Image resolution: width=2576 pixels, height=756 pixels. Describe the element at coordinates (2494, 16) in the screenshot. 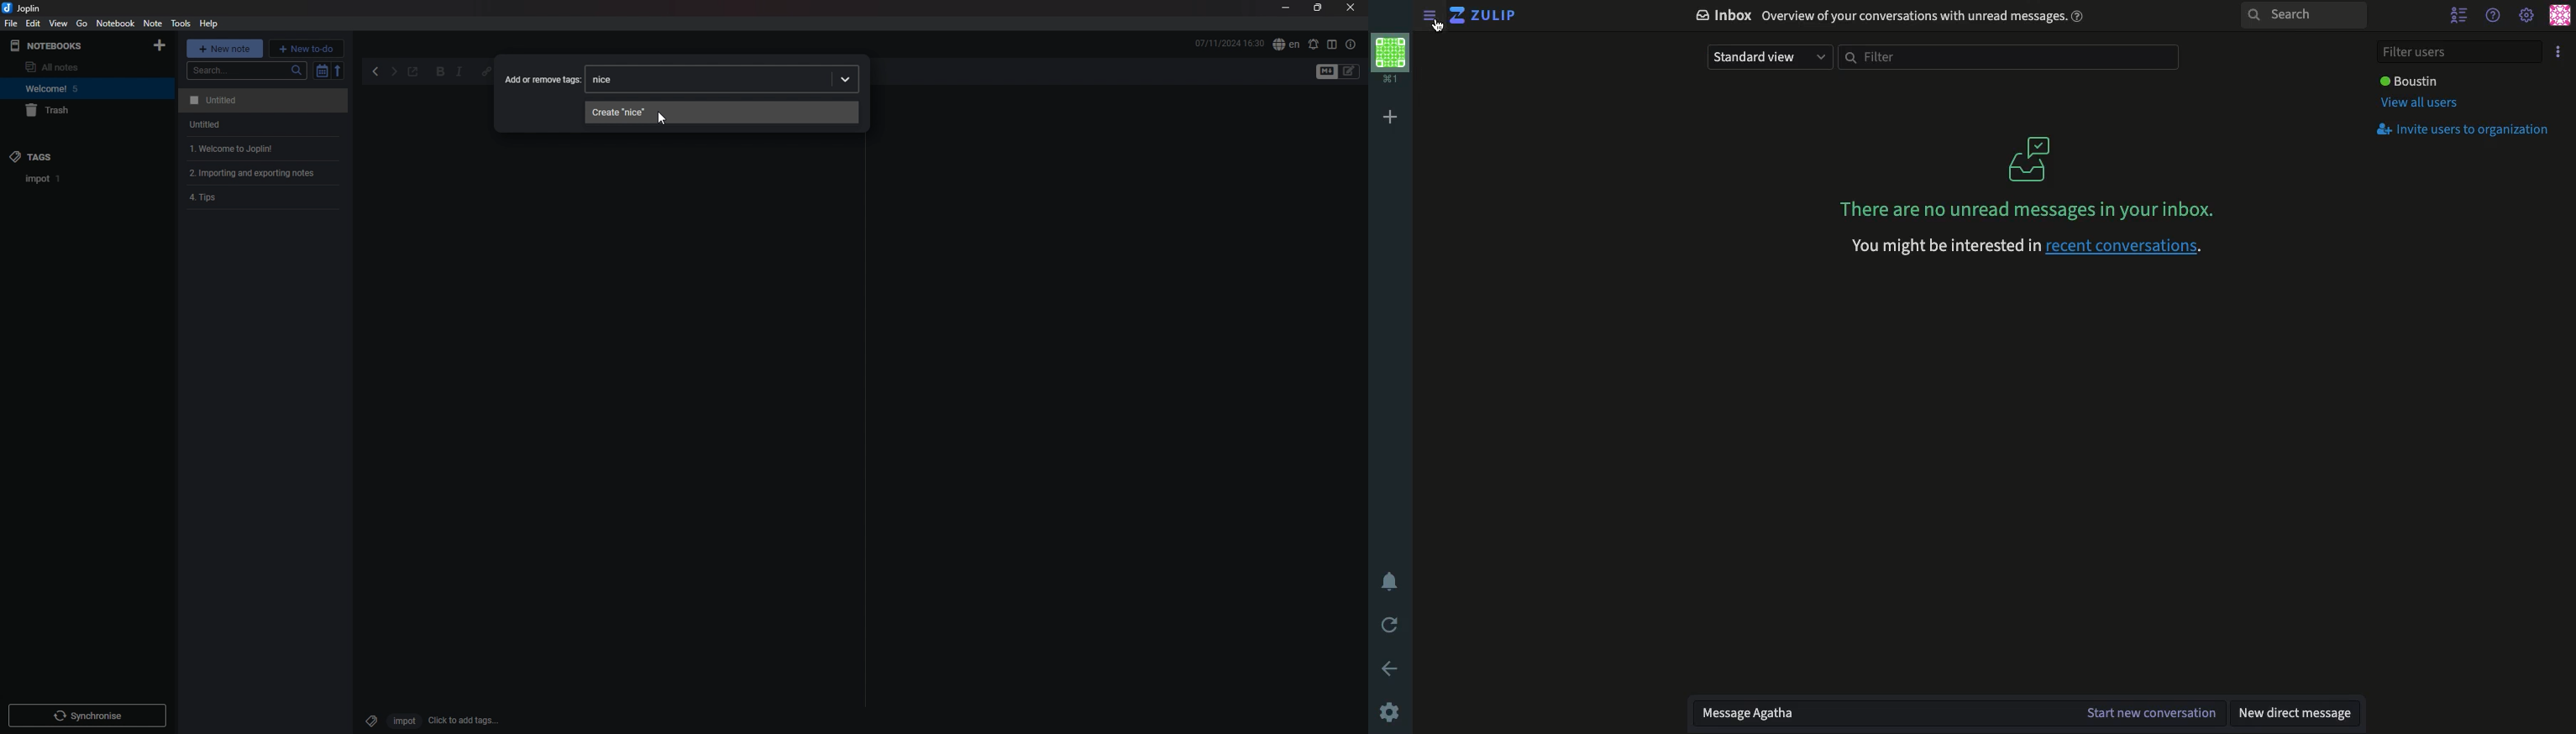

I see `Help` at that location.